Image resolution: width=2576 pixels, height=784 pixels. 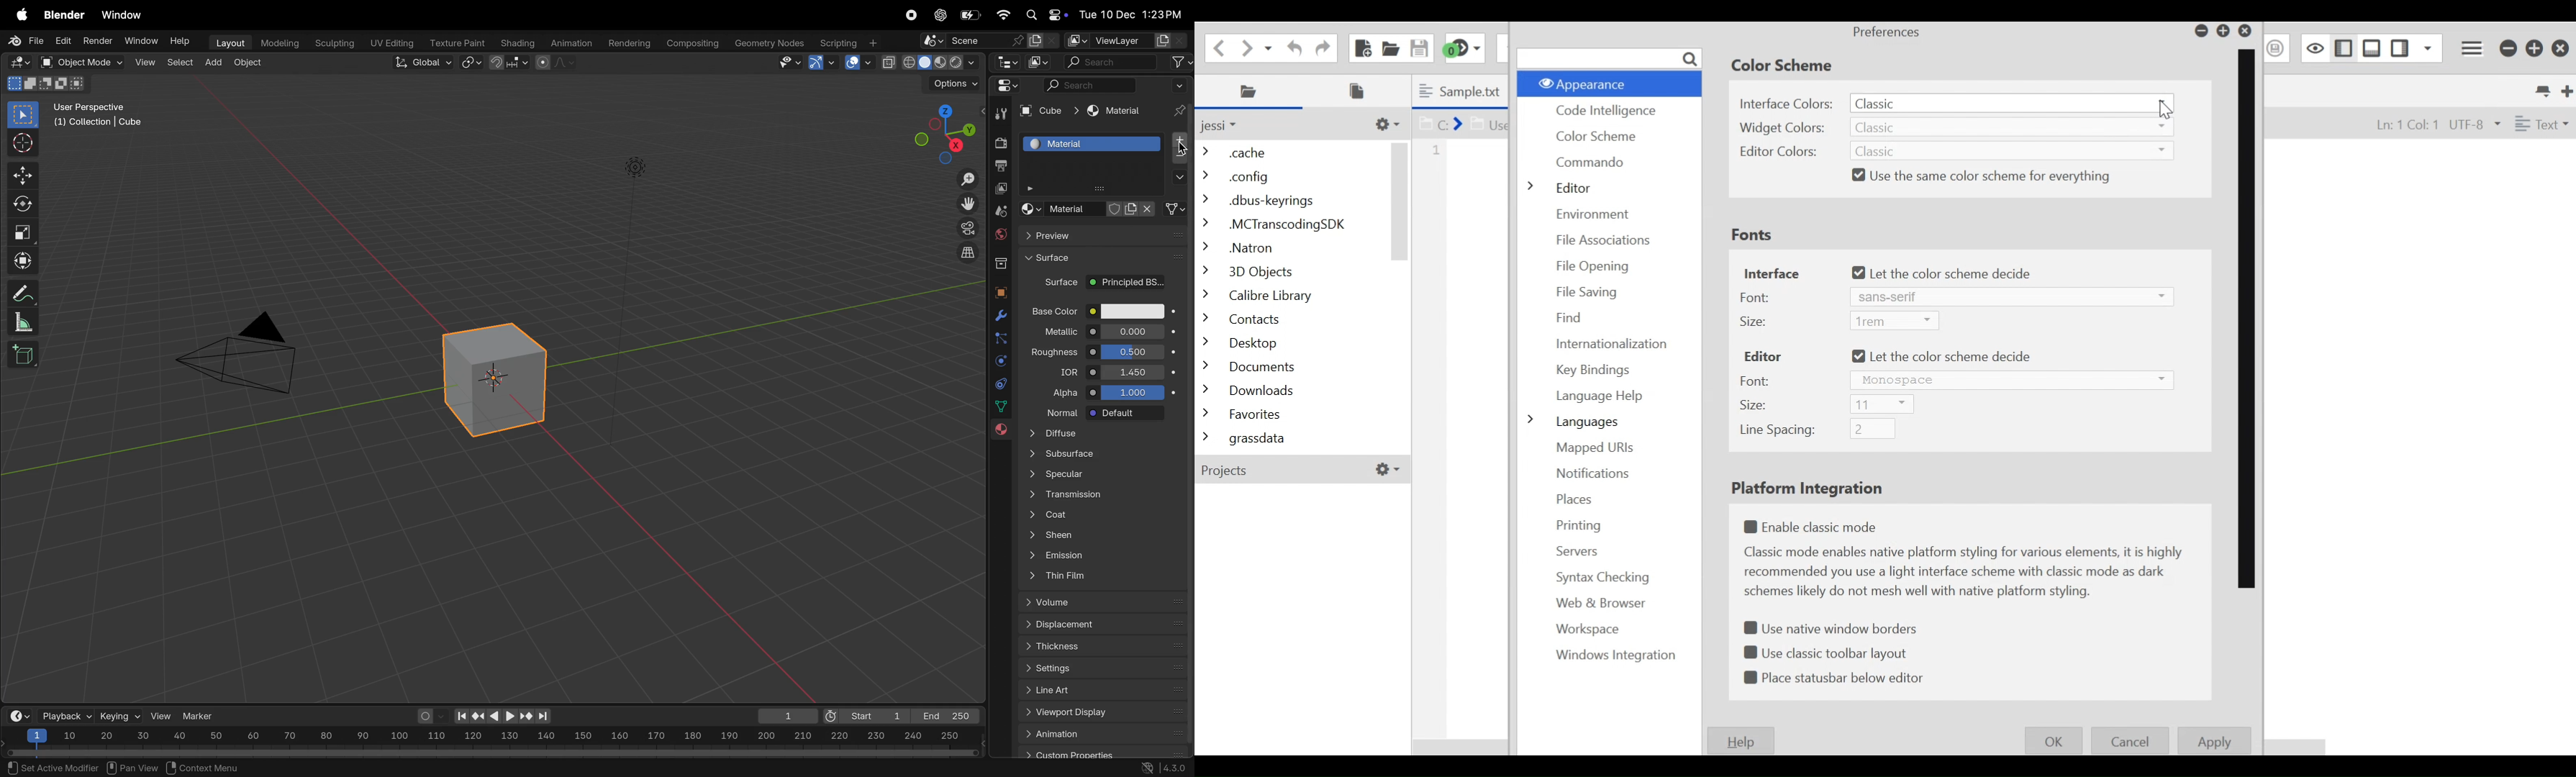 What do you see at coordinates (104, 114) in the screenshot?
I see `user perspective` at bounding box center [104, 114].